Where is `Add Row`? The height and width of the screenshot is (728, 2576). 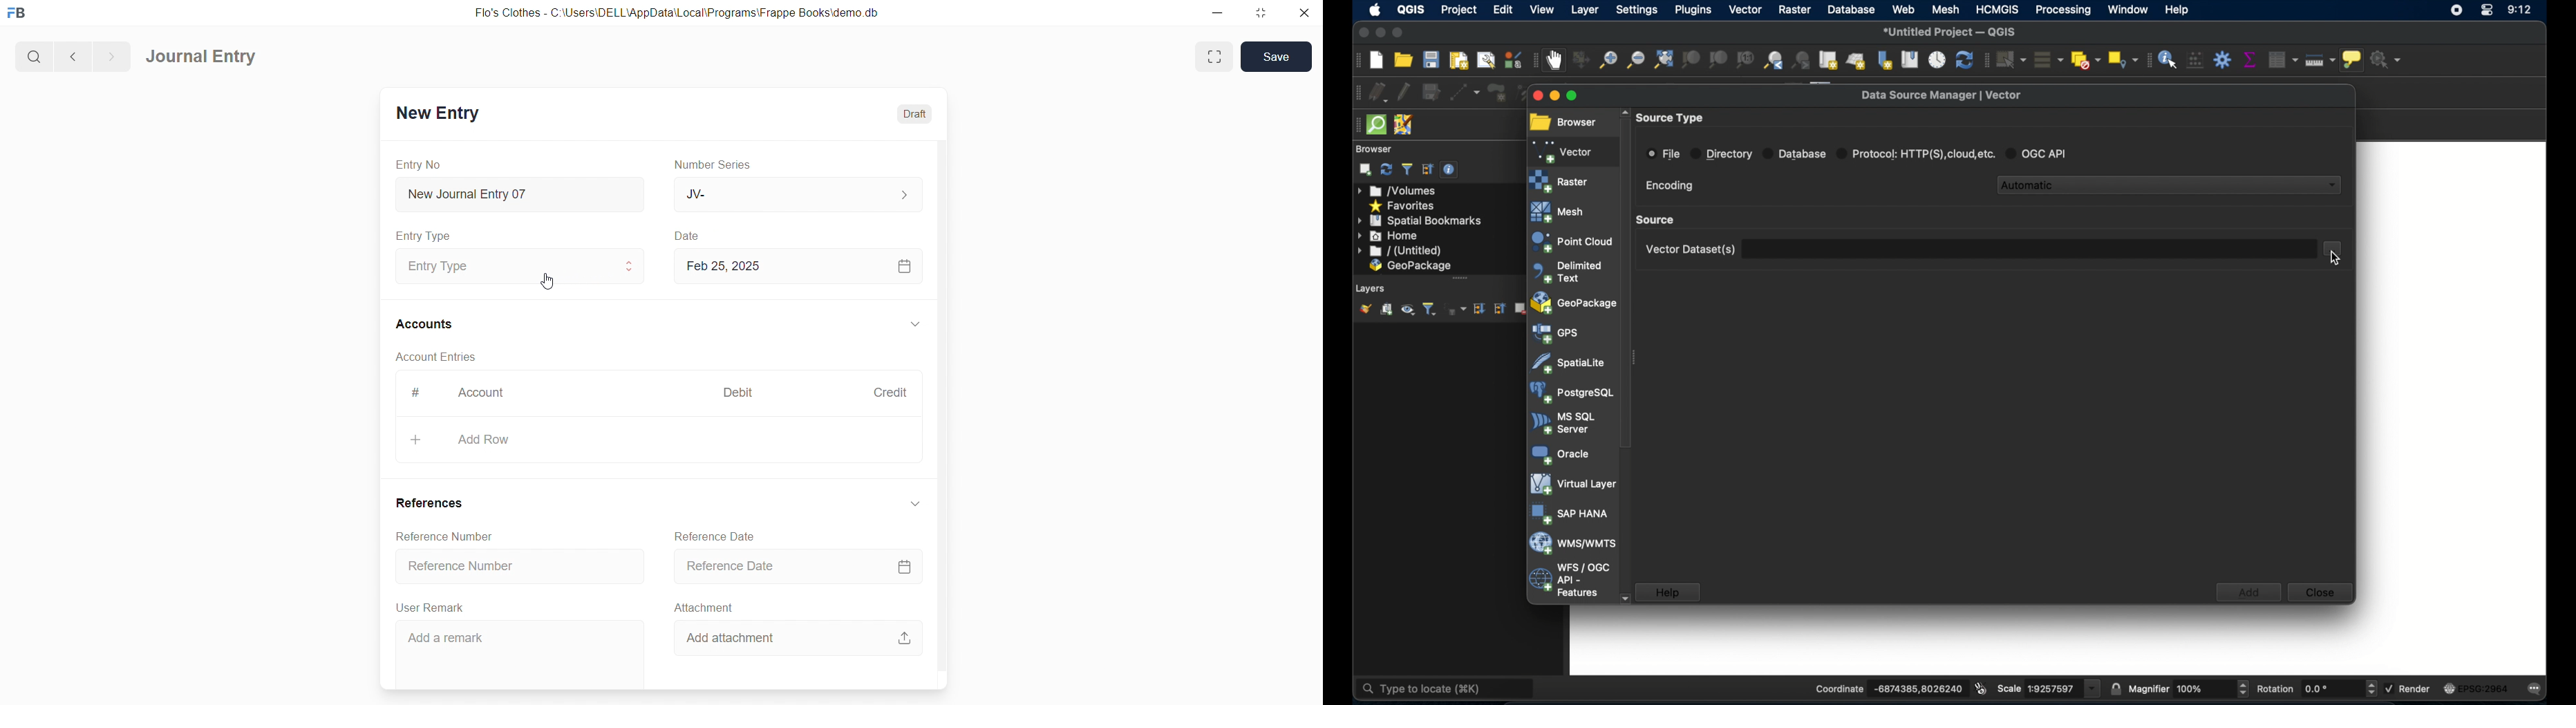
Add Row is located at coordinates (658, 441).